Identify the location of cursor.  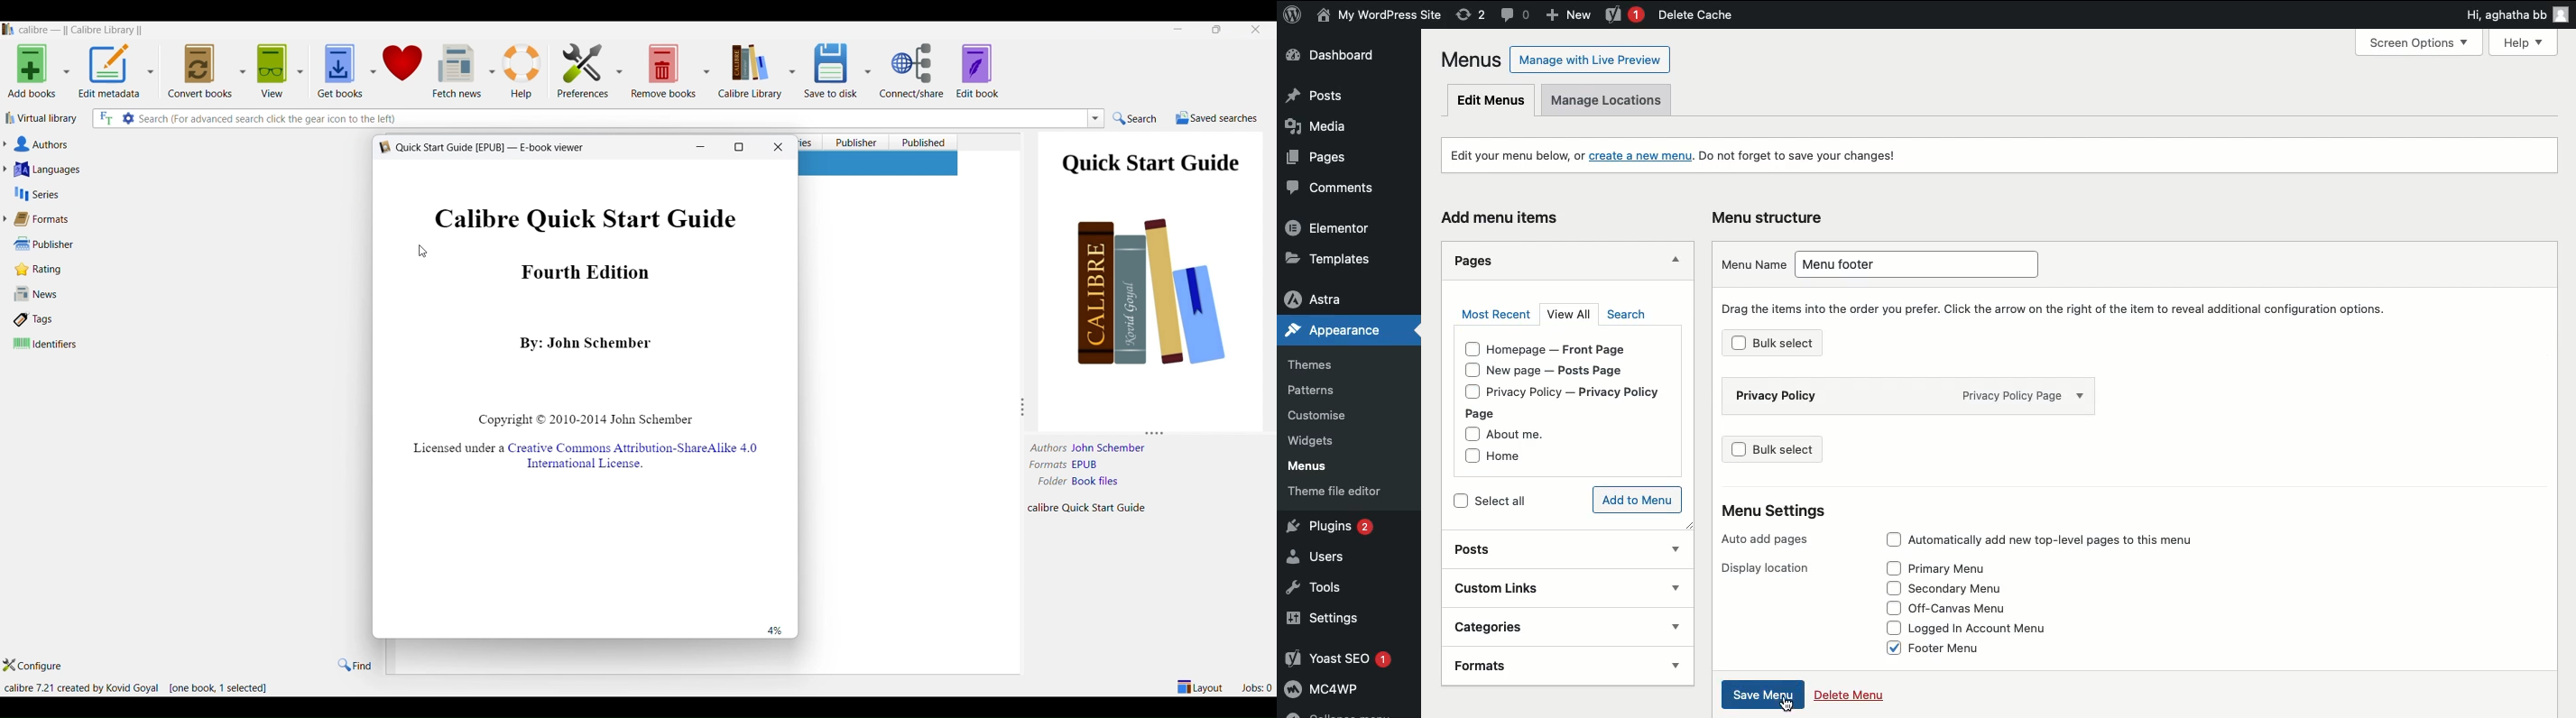
(422, 251).